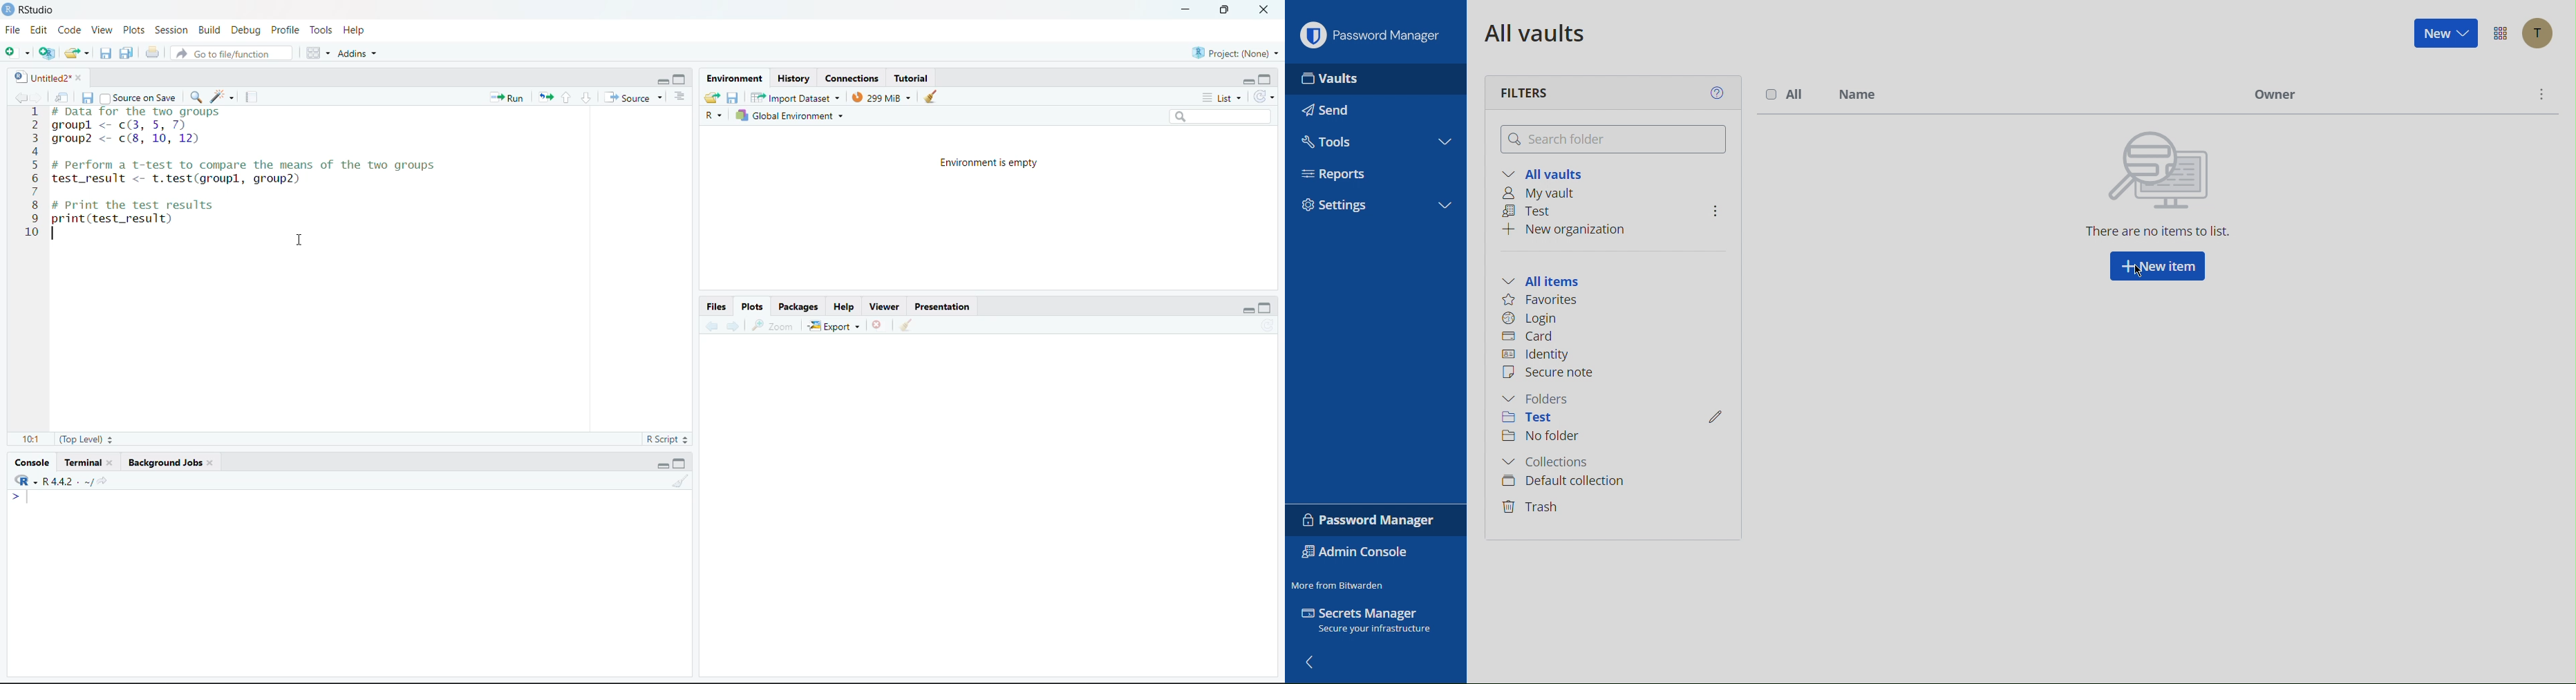 Image resolution: width=2576 pixels, height=700 pixels. What do you see at coordinates (907, 326) in the screenshot?
I see `clear all plots` at bounding box center [907, 326].